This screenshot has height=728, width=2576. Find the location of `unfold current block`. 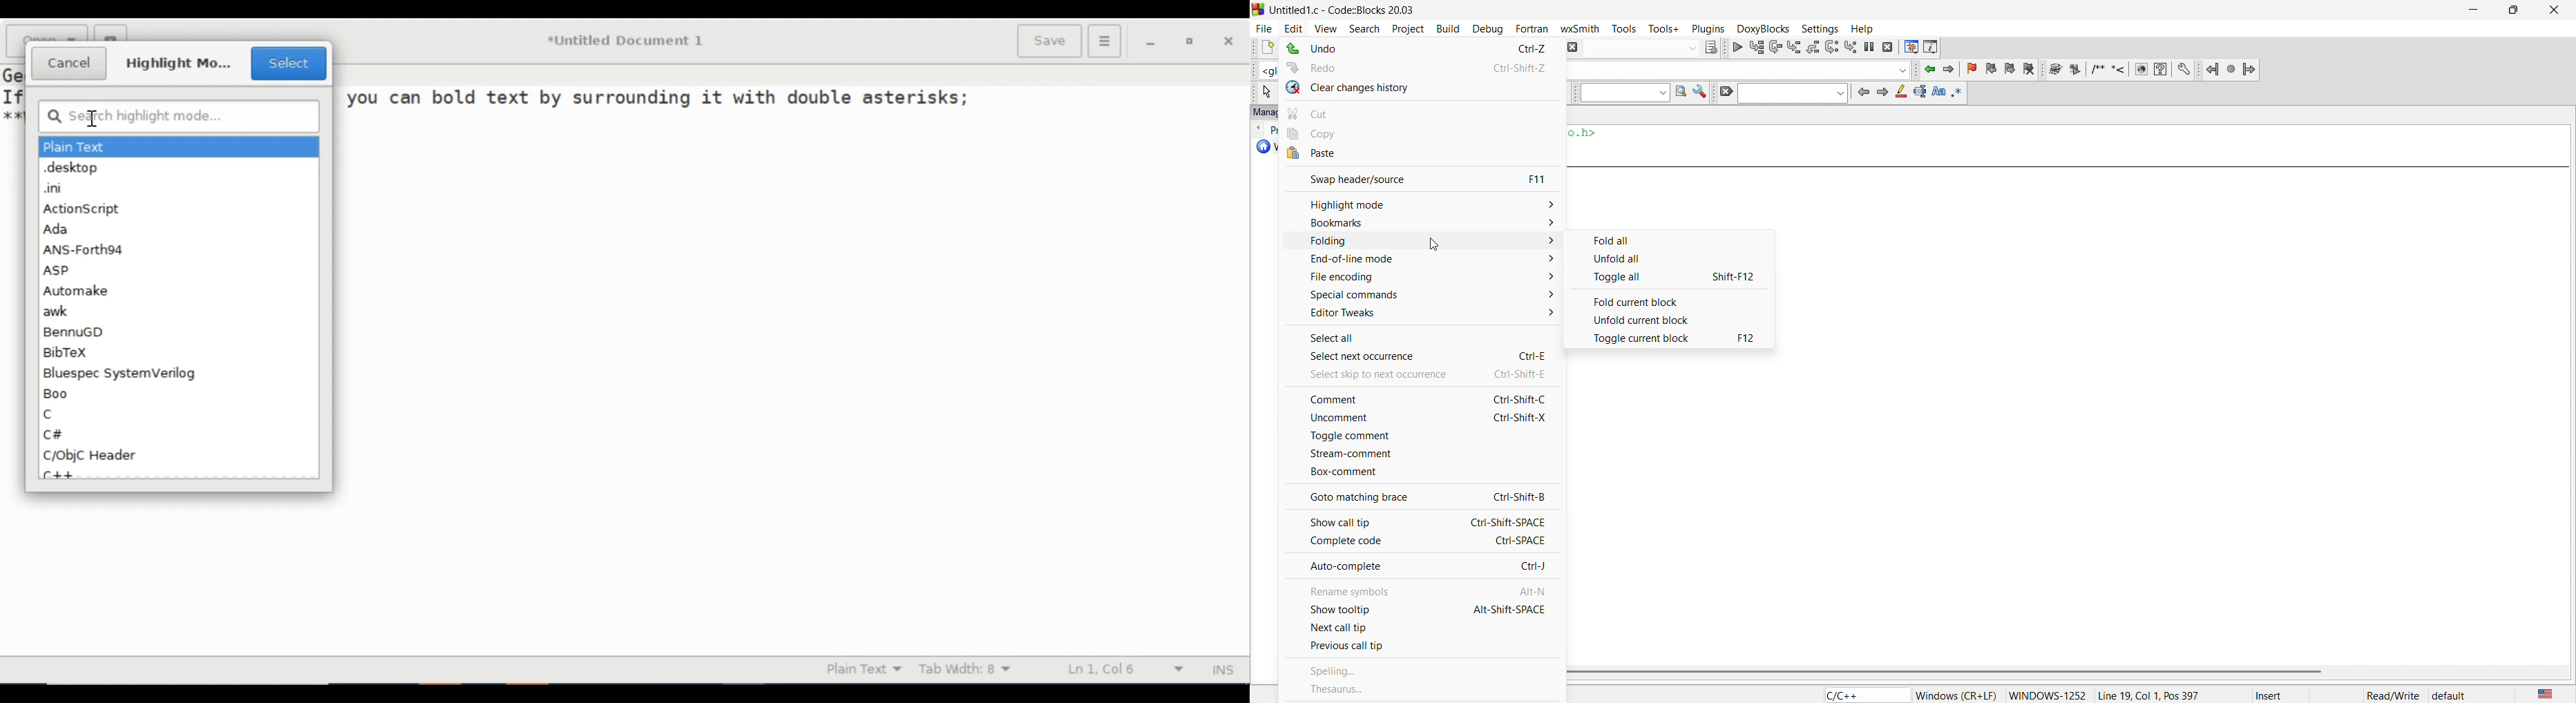

unfold current block is located at coordinates (1671, 319).